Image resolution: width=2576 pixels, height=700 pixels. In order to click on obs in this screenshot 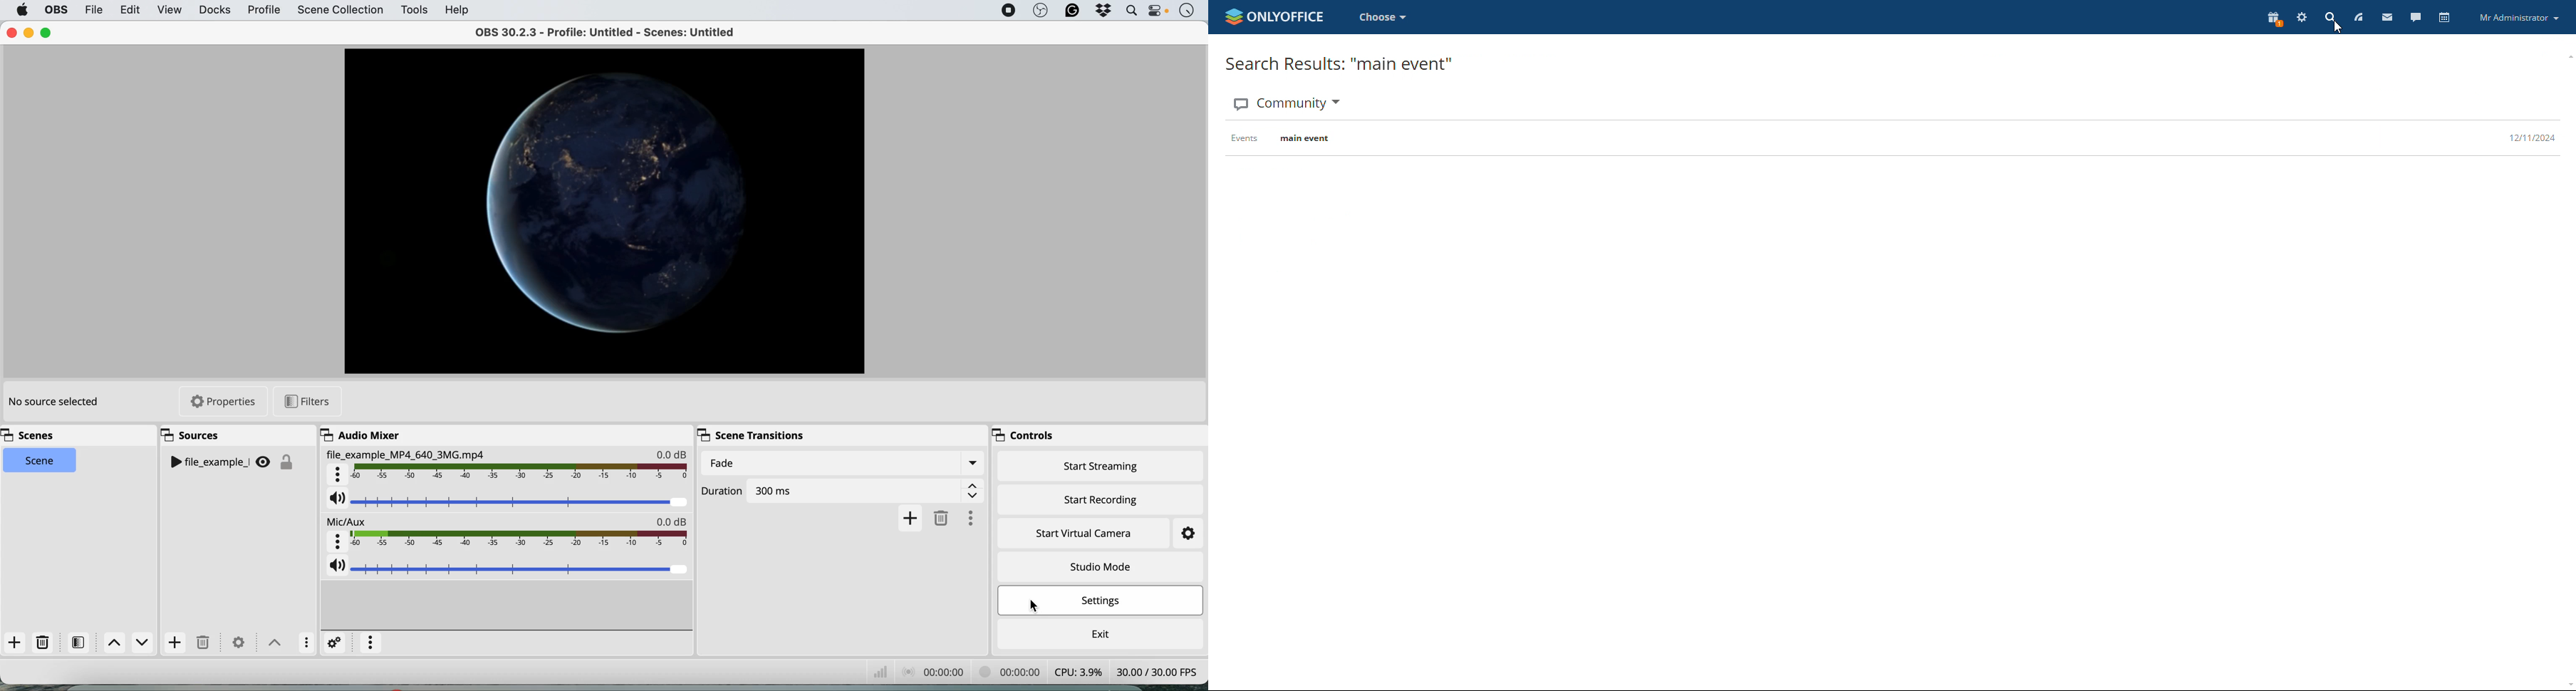, I will do `click(55, 10)`.